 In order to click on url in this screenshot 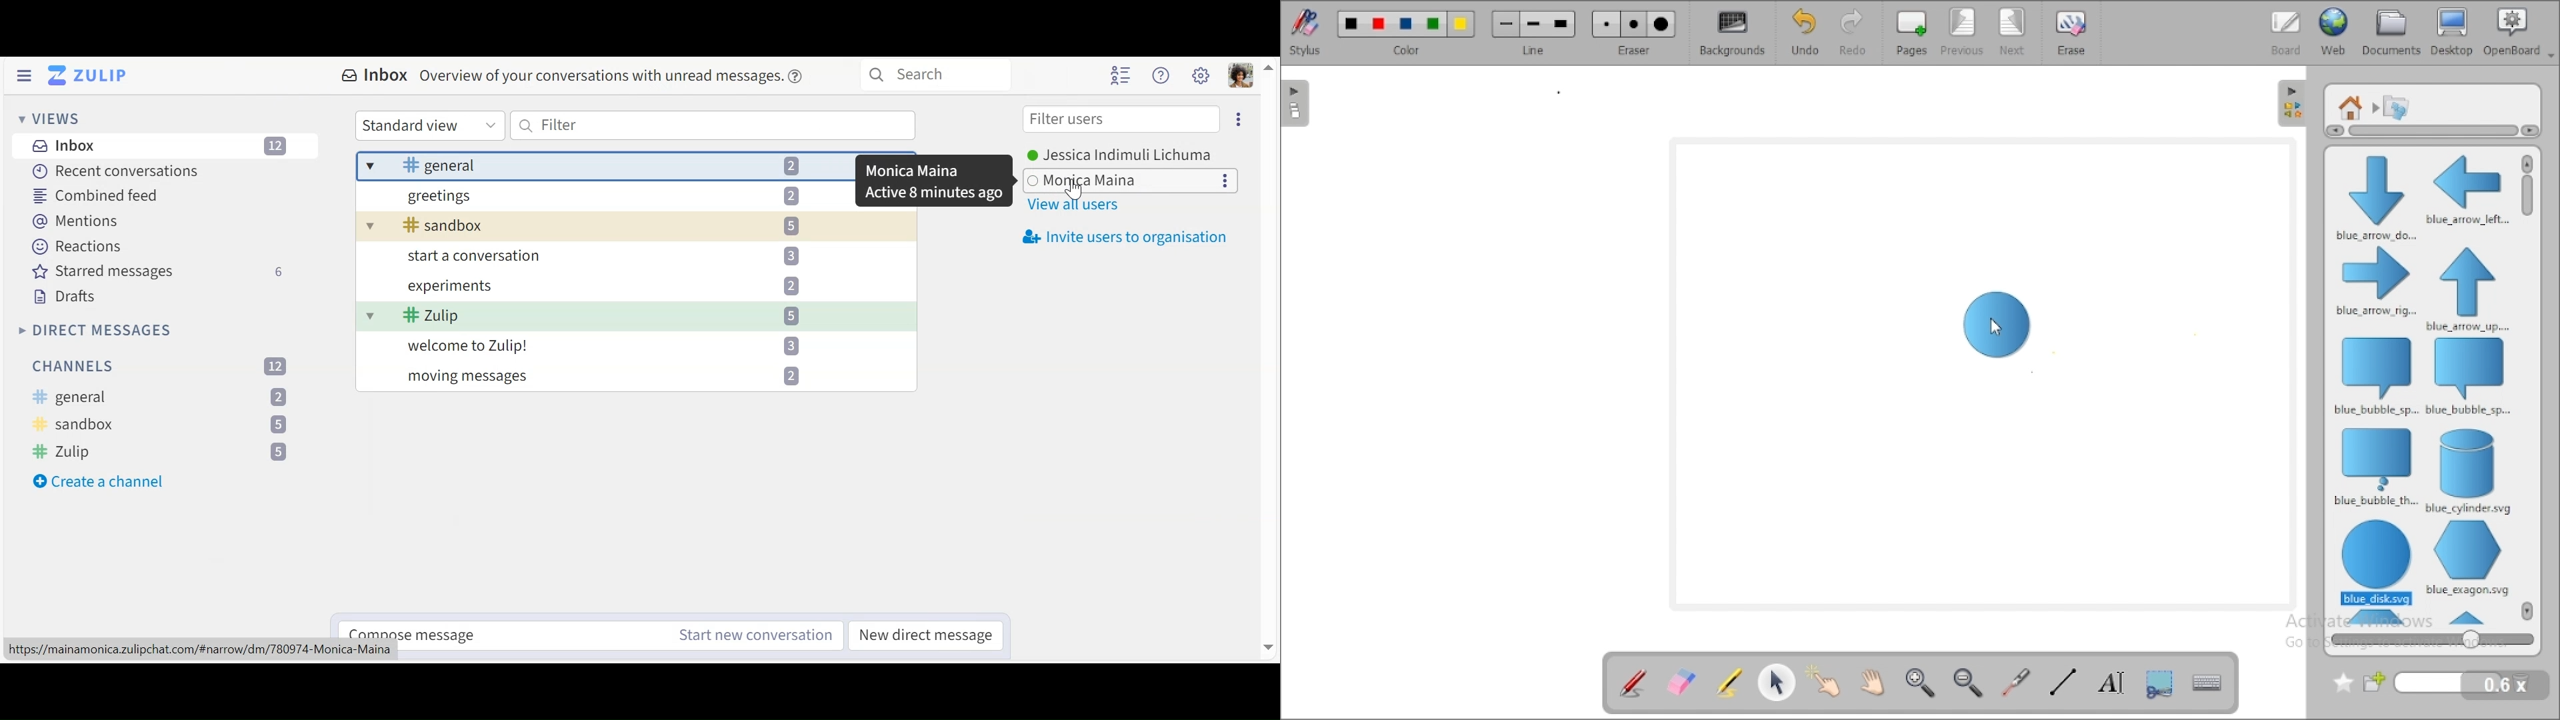, I will do `click(206, 651)`.